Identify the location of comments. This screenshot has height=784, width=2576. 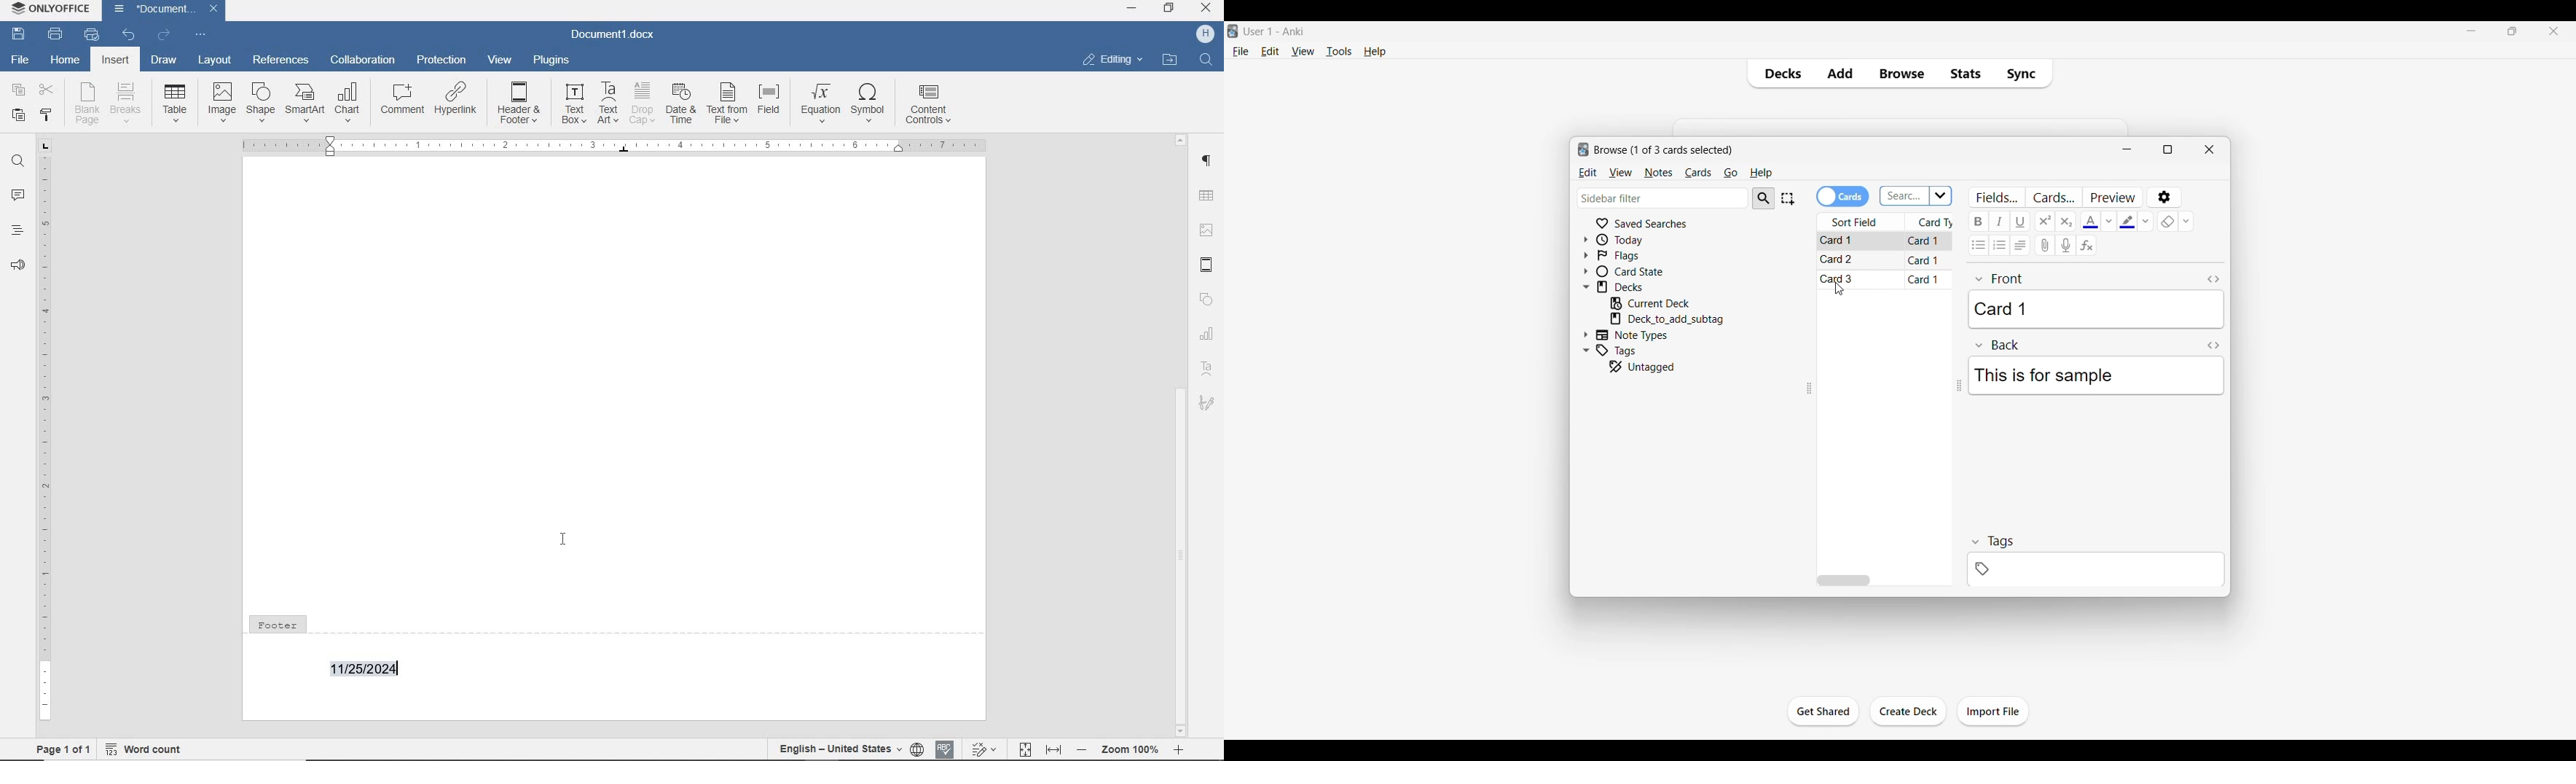
(16, 195).